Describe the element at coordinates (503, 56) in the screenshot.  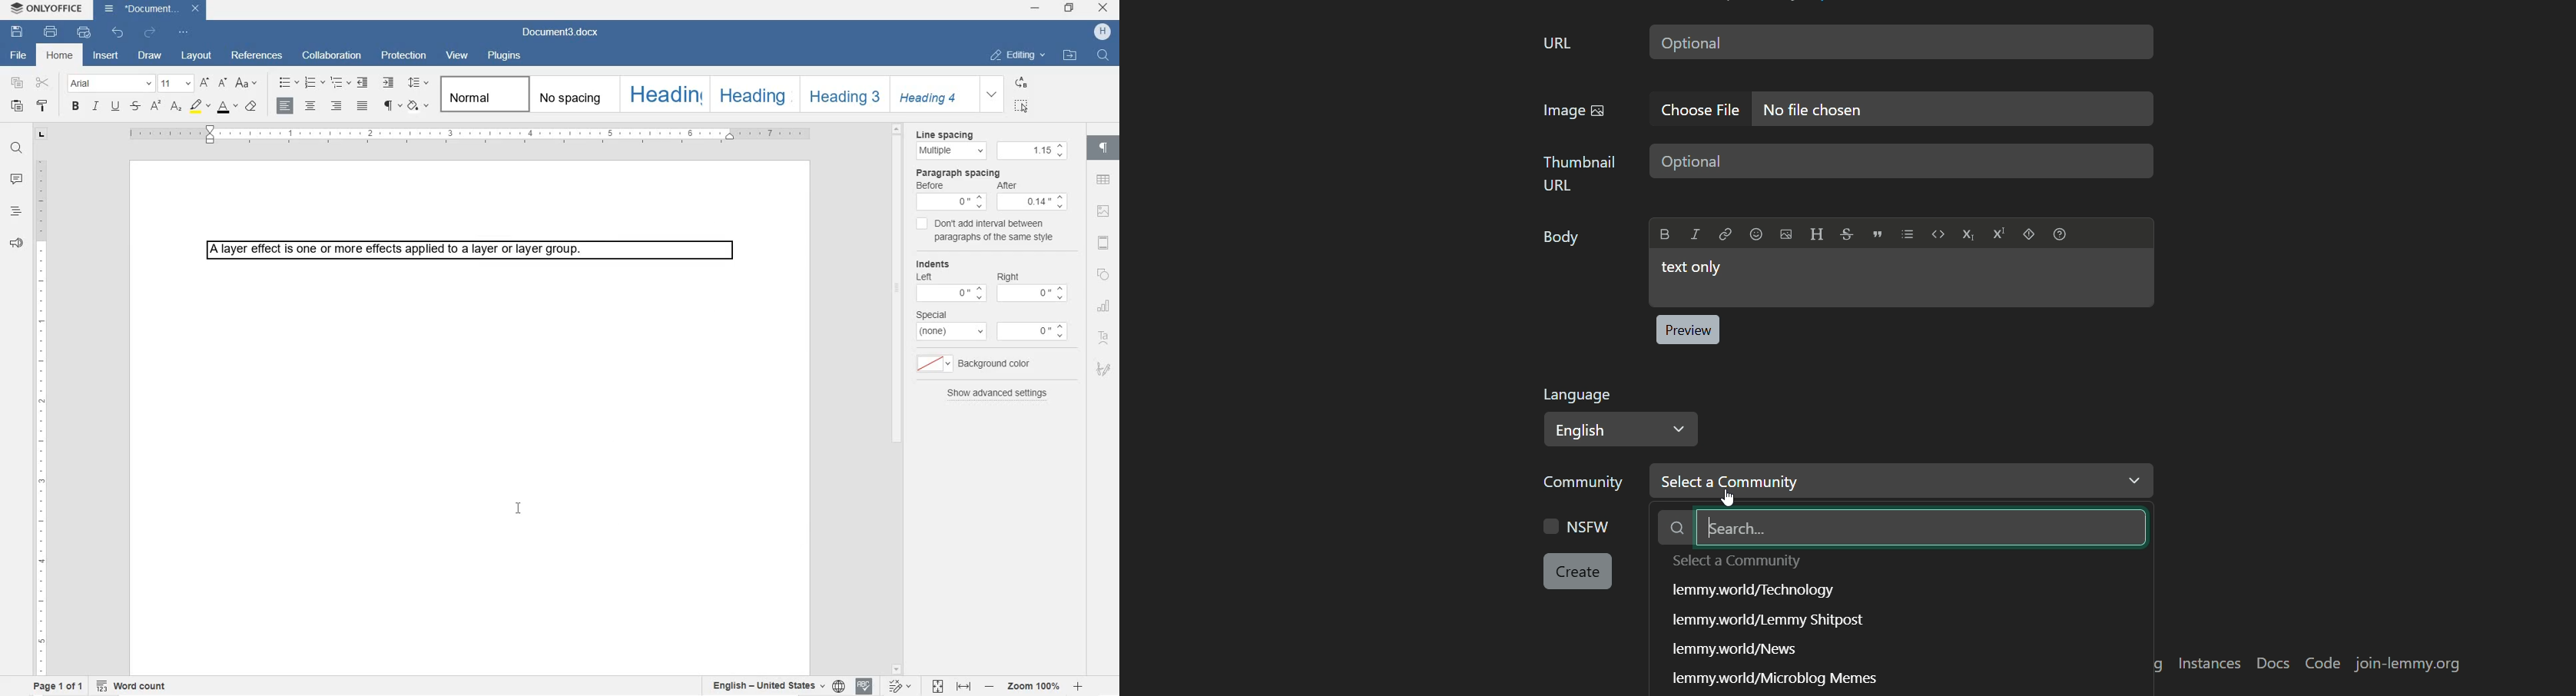
I see `PLUGINS` at that location.